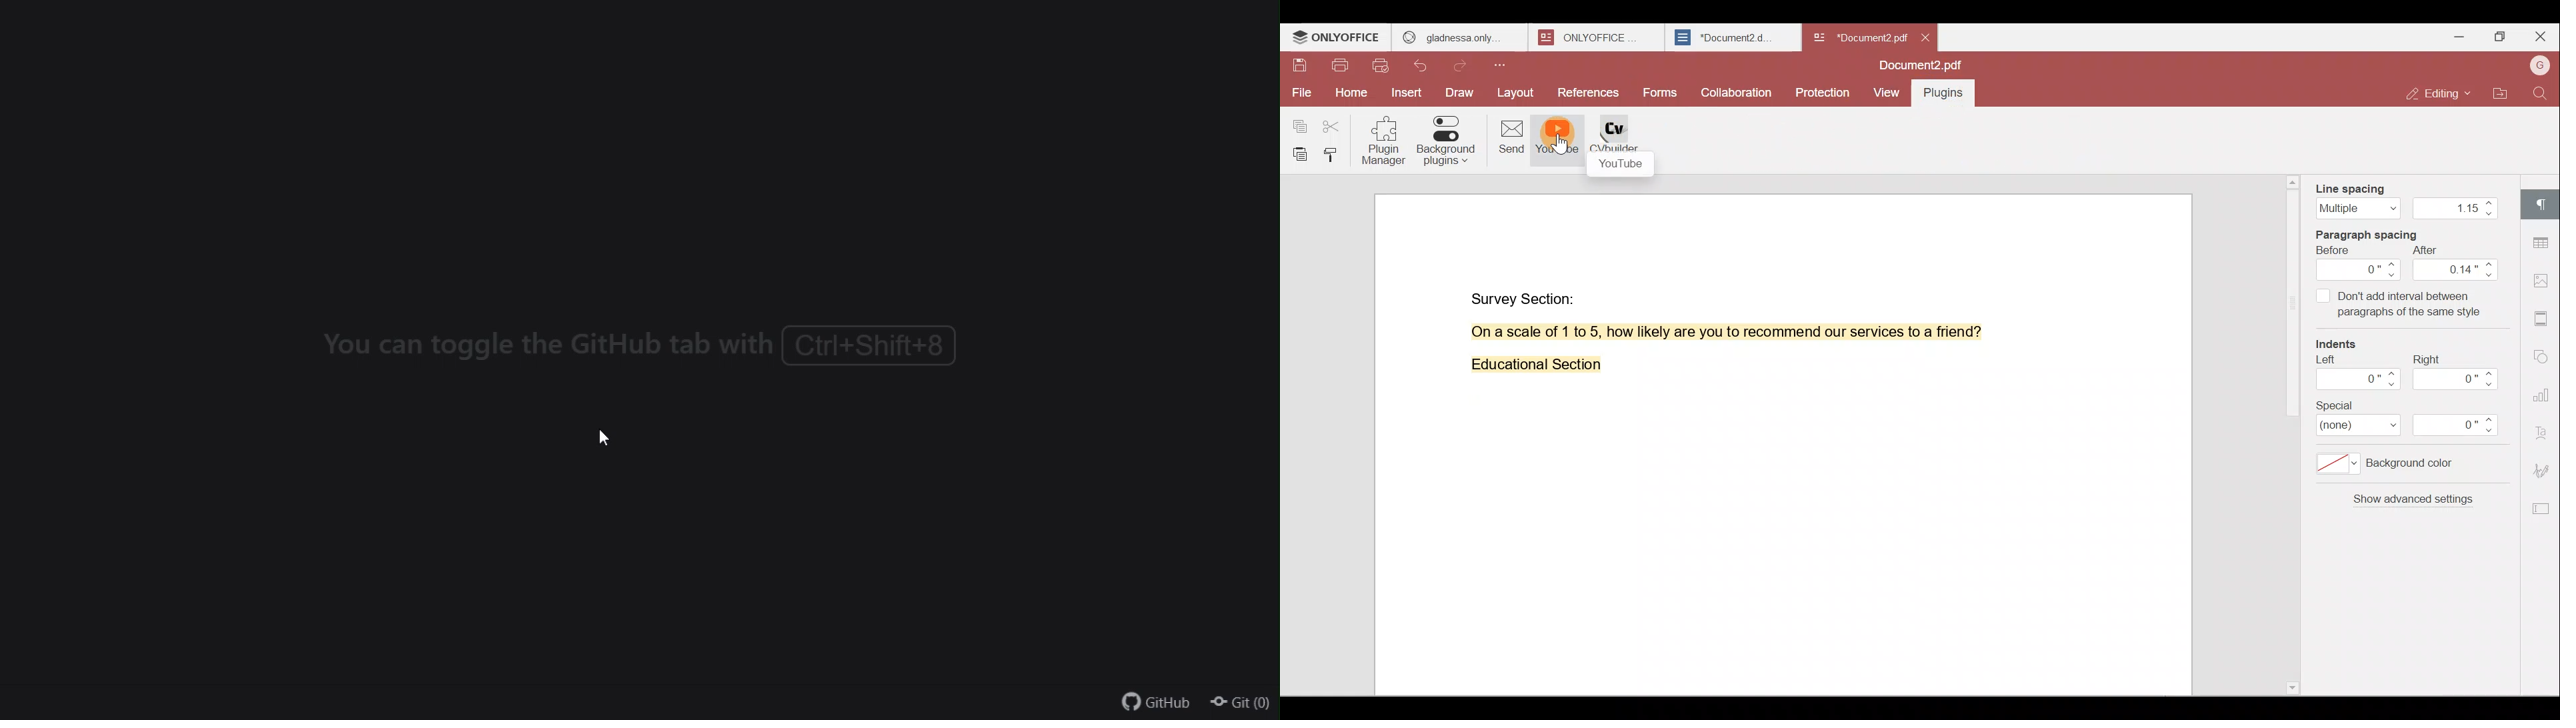 This screenshot has width=2576, height=728. I want to click on Image settings, so click(2545, 283).